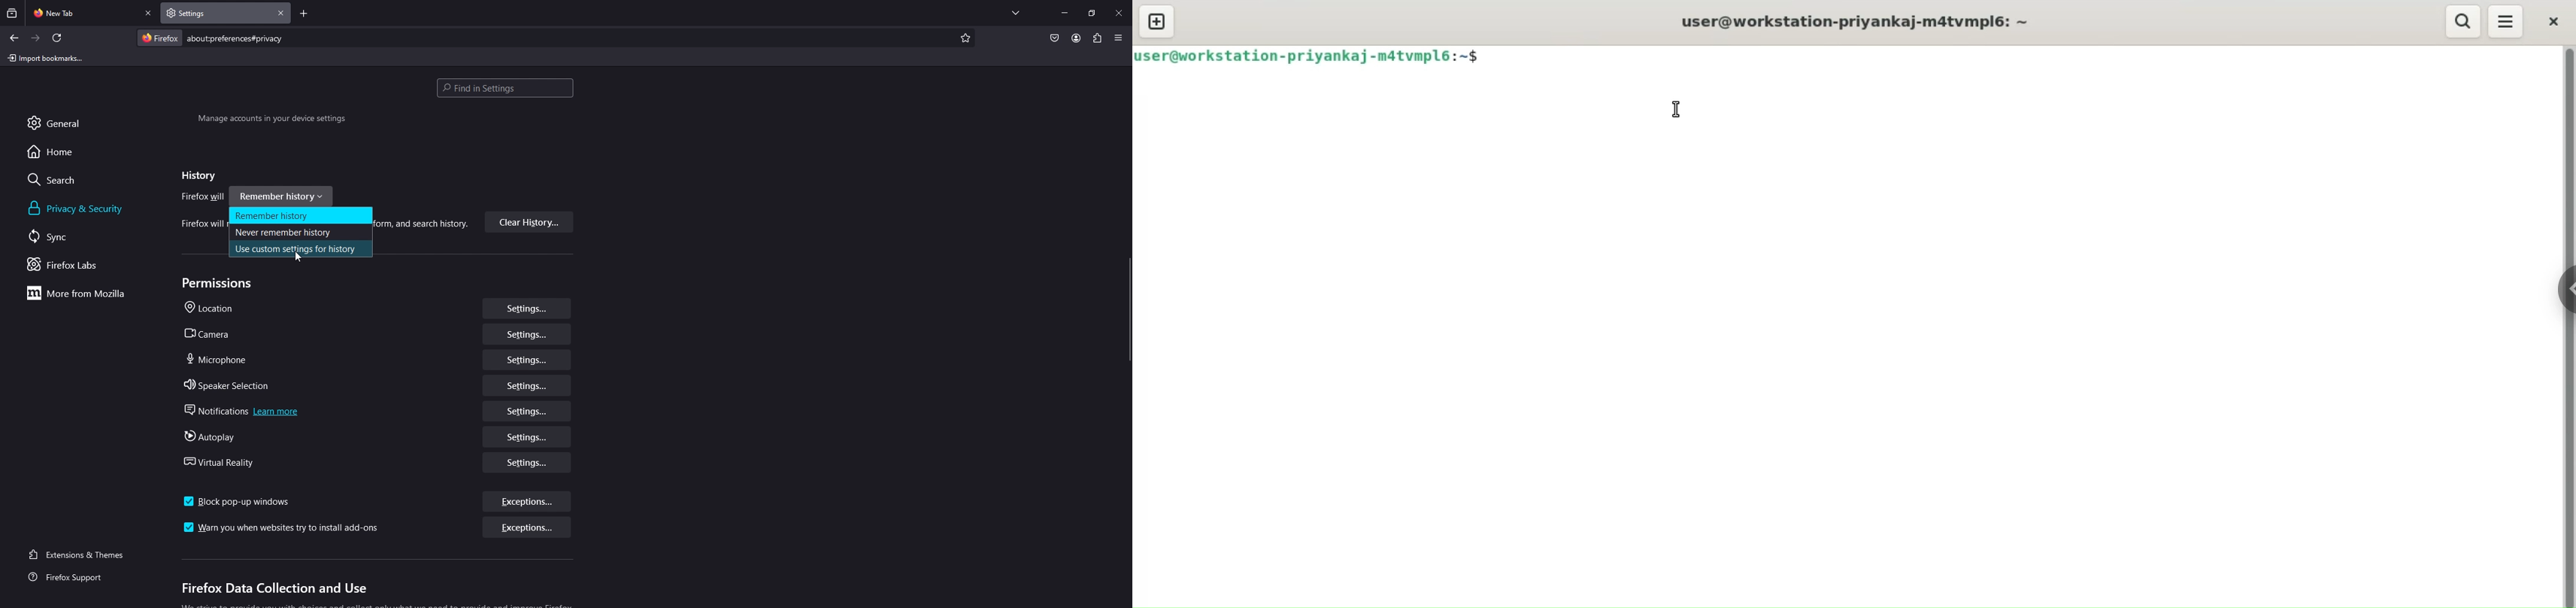  What do you see at coordinates (159, 38) in the screenshot?
I see `firefox logo` at bounding box center [159, 38].